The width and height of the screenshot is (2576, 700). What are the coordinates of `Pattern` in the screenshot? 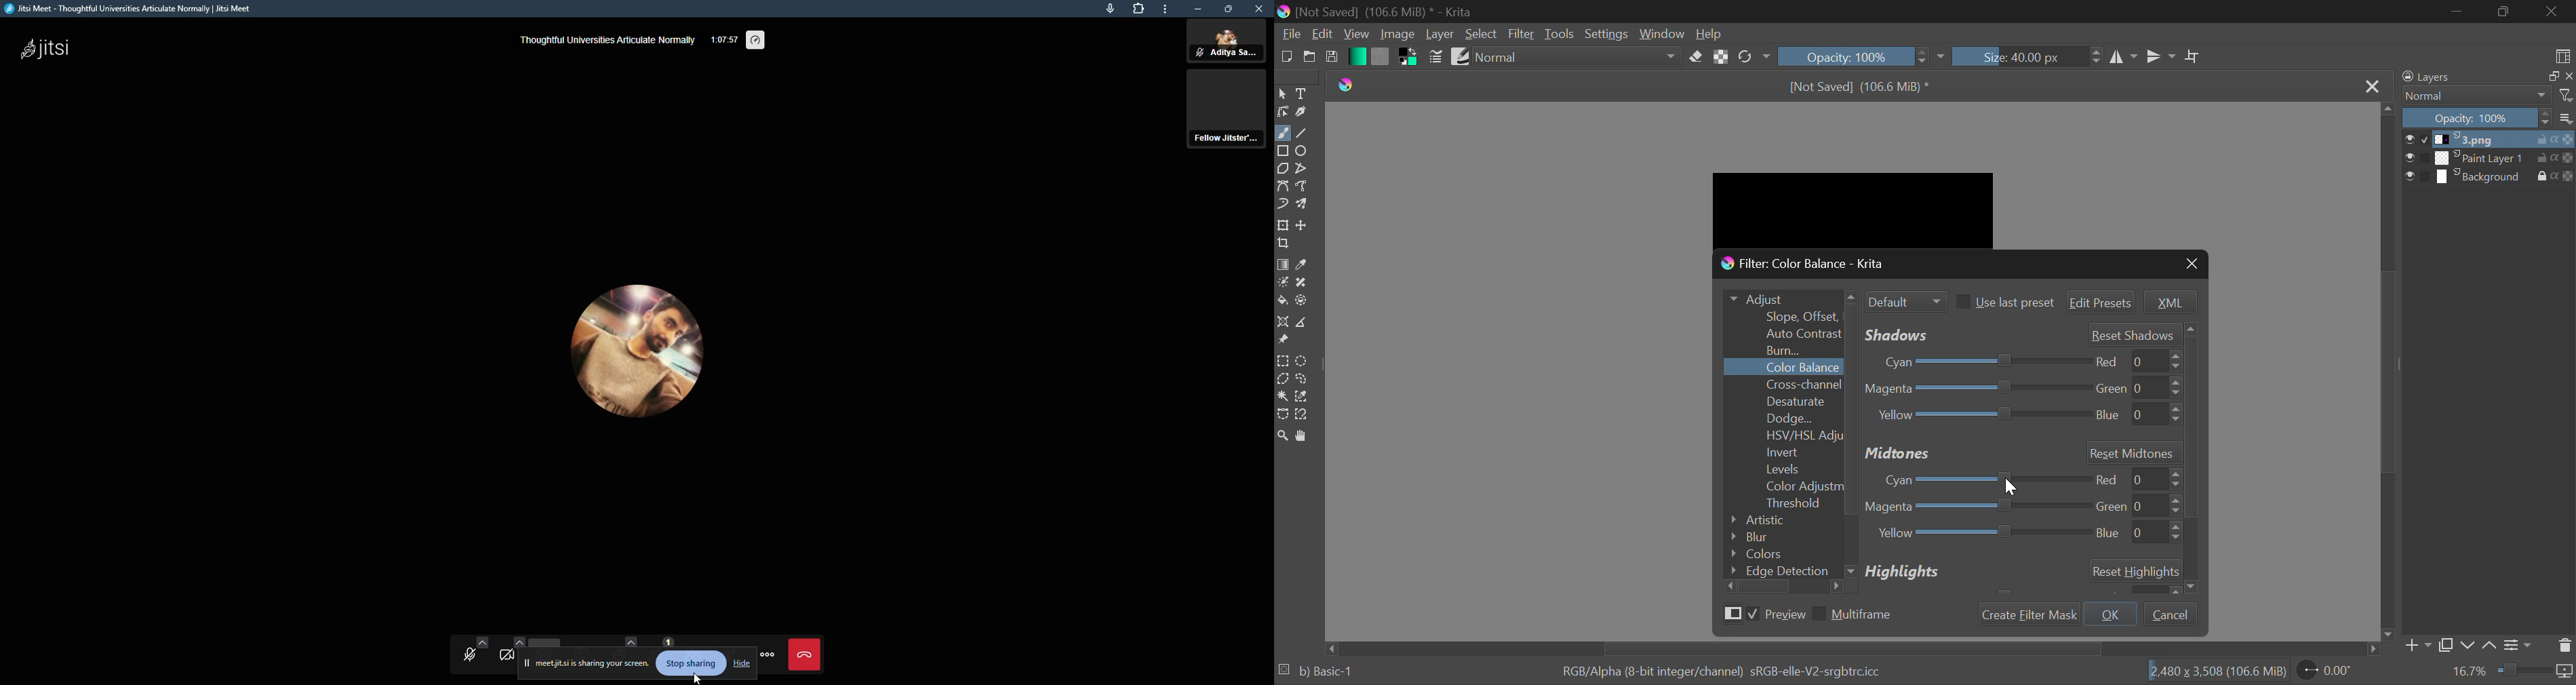 It's located at (1381, 56).